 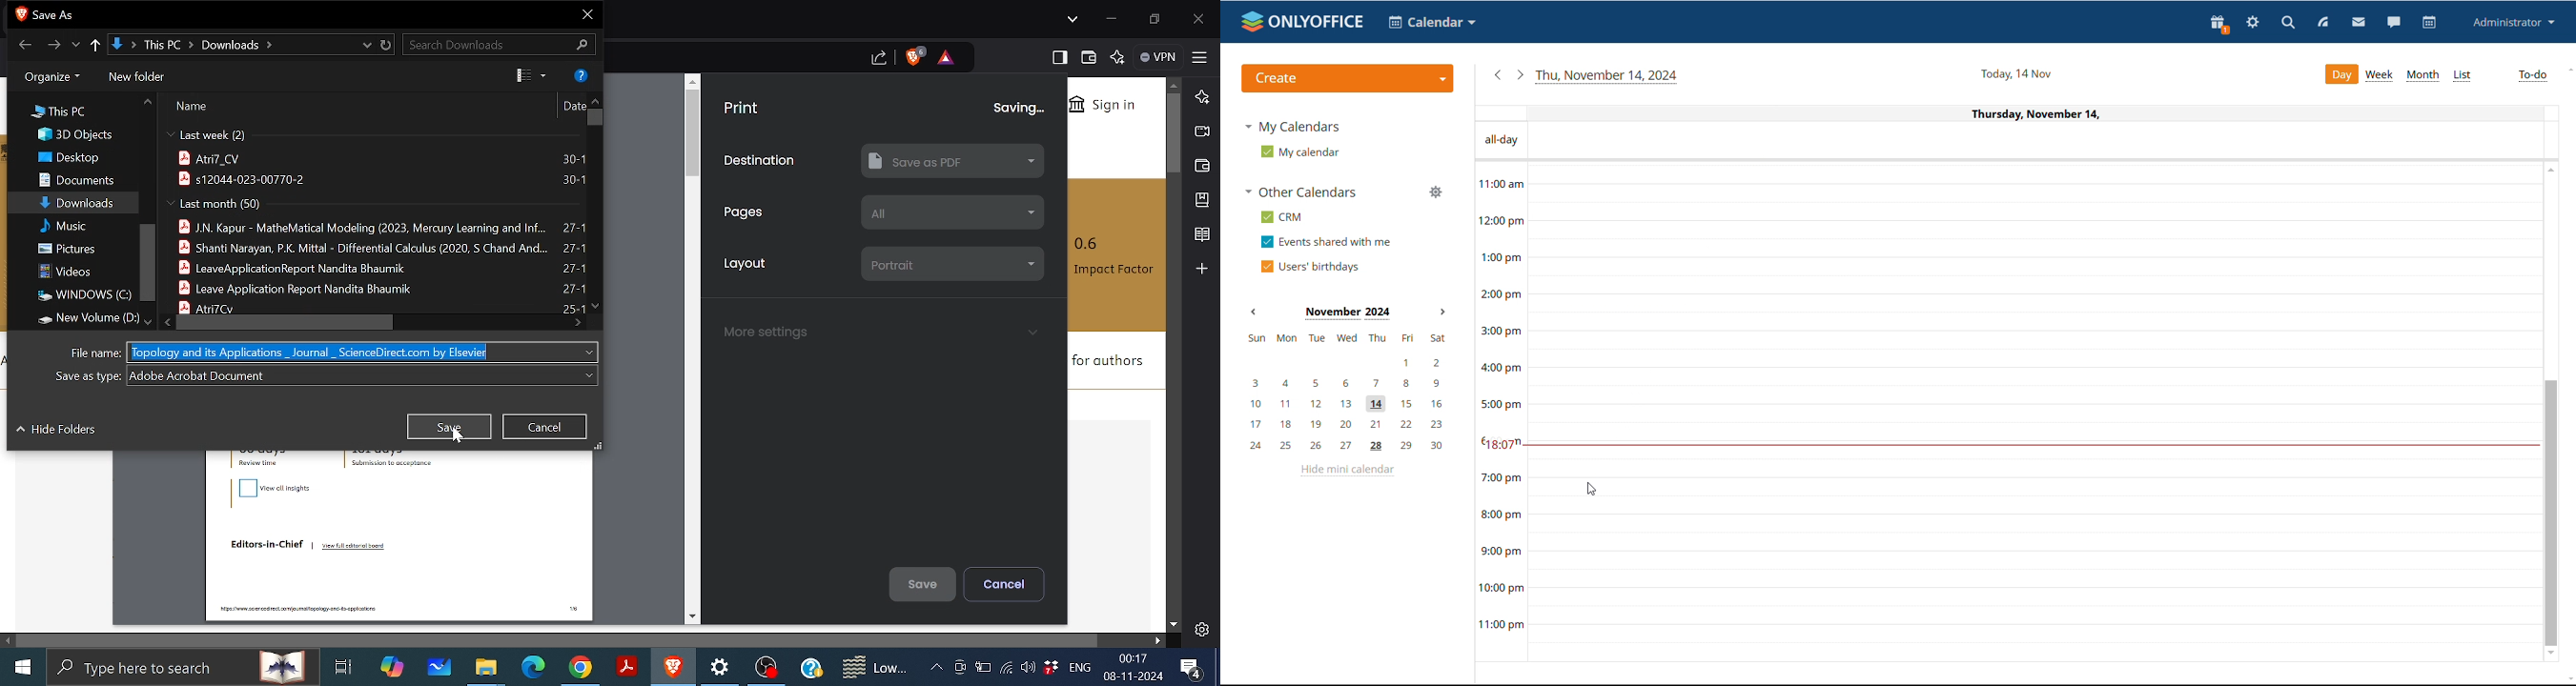 What do you see at coordinates (1200, 97) in the screenshot?
I see `Leo AI` at bounding box center [1200, 97].